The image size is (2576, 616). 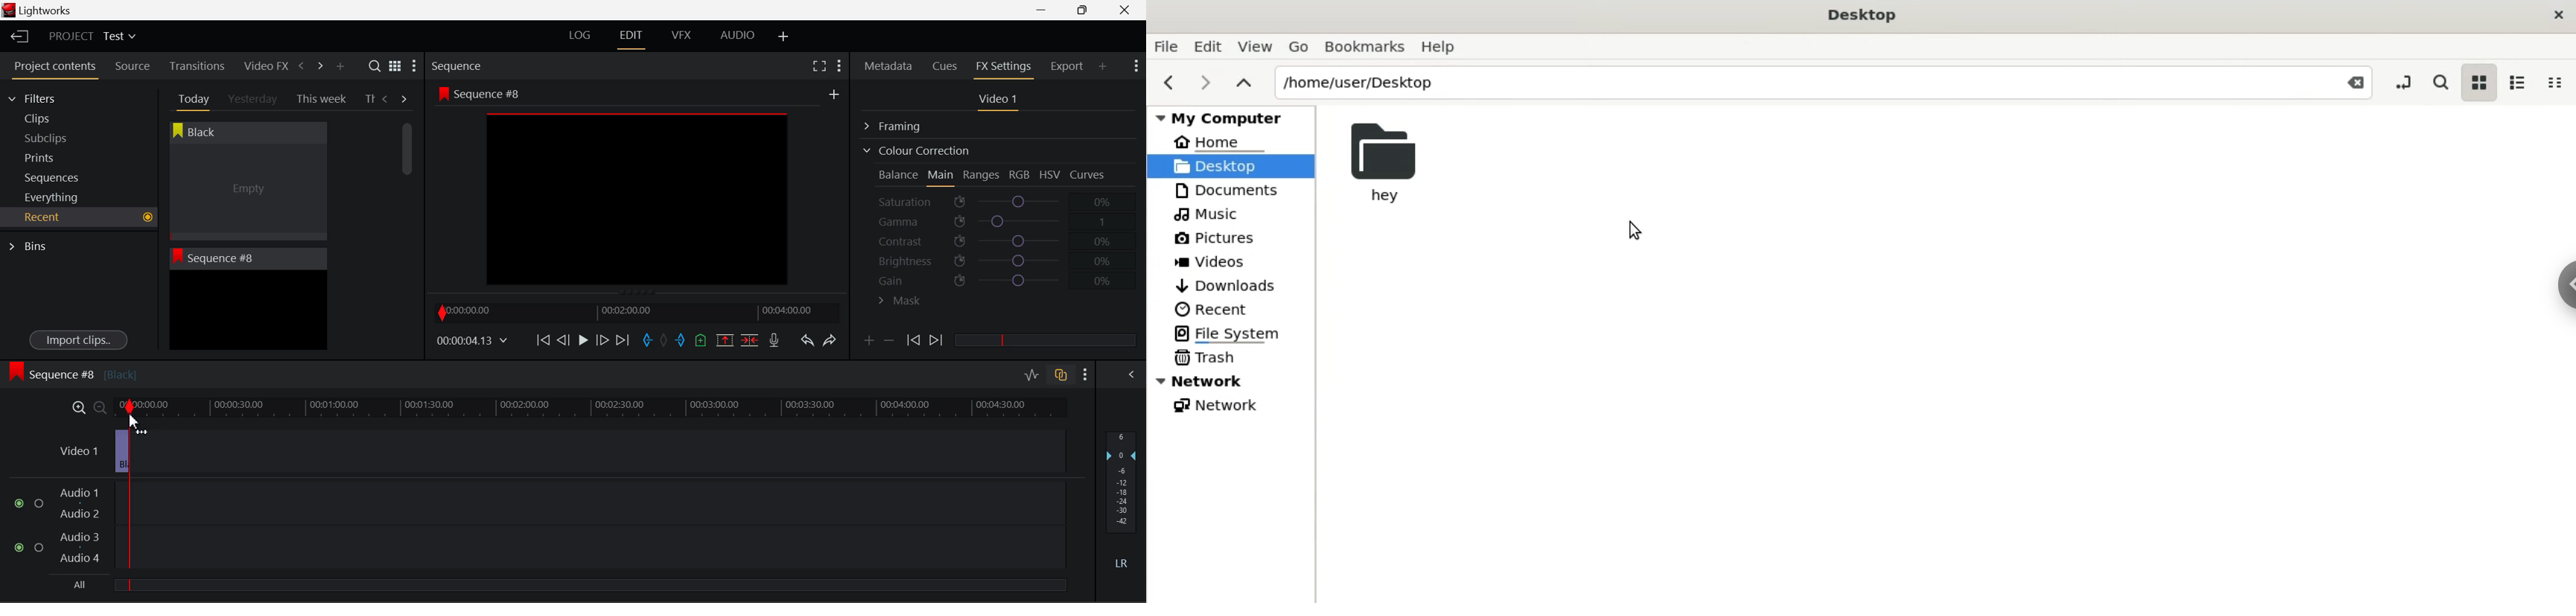 What do you see at coordinates (1086, 10) in the screenshot?
I see `Minimize` at bounding box center [1086, 10].